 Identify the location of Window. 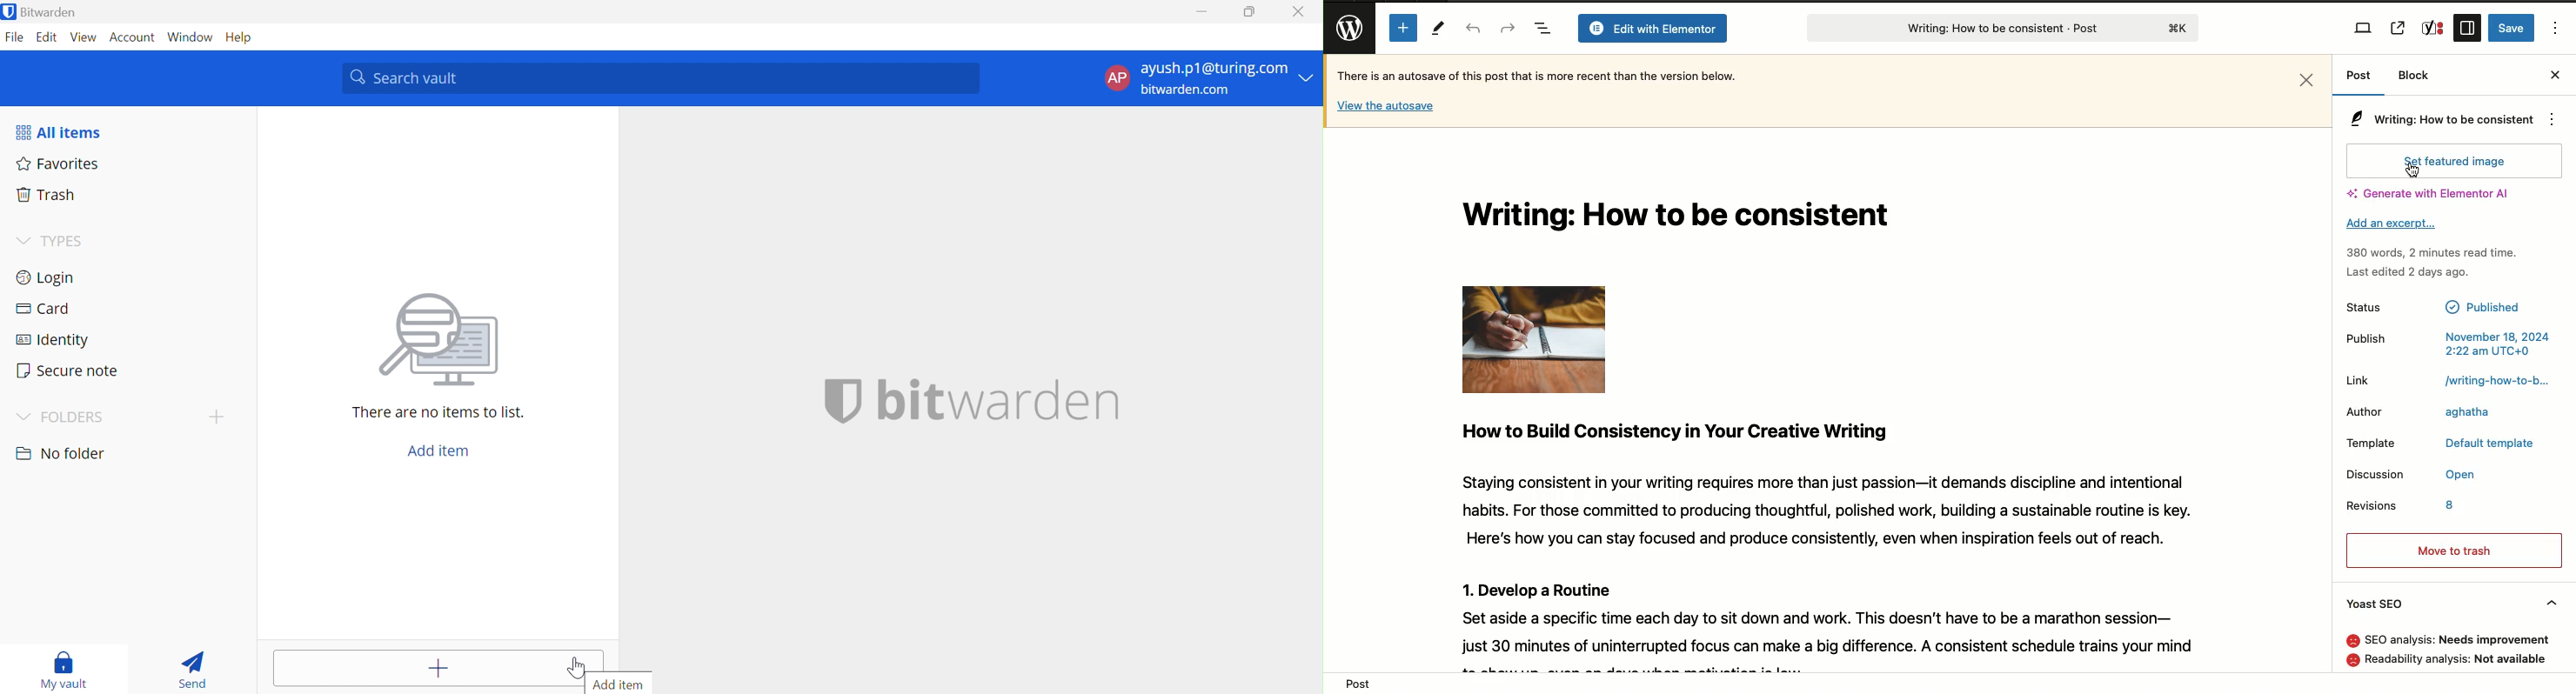
(193, 38).